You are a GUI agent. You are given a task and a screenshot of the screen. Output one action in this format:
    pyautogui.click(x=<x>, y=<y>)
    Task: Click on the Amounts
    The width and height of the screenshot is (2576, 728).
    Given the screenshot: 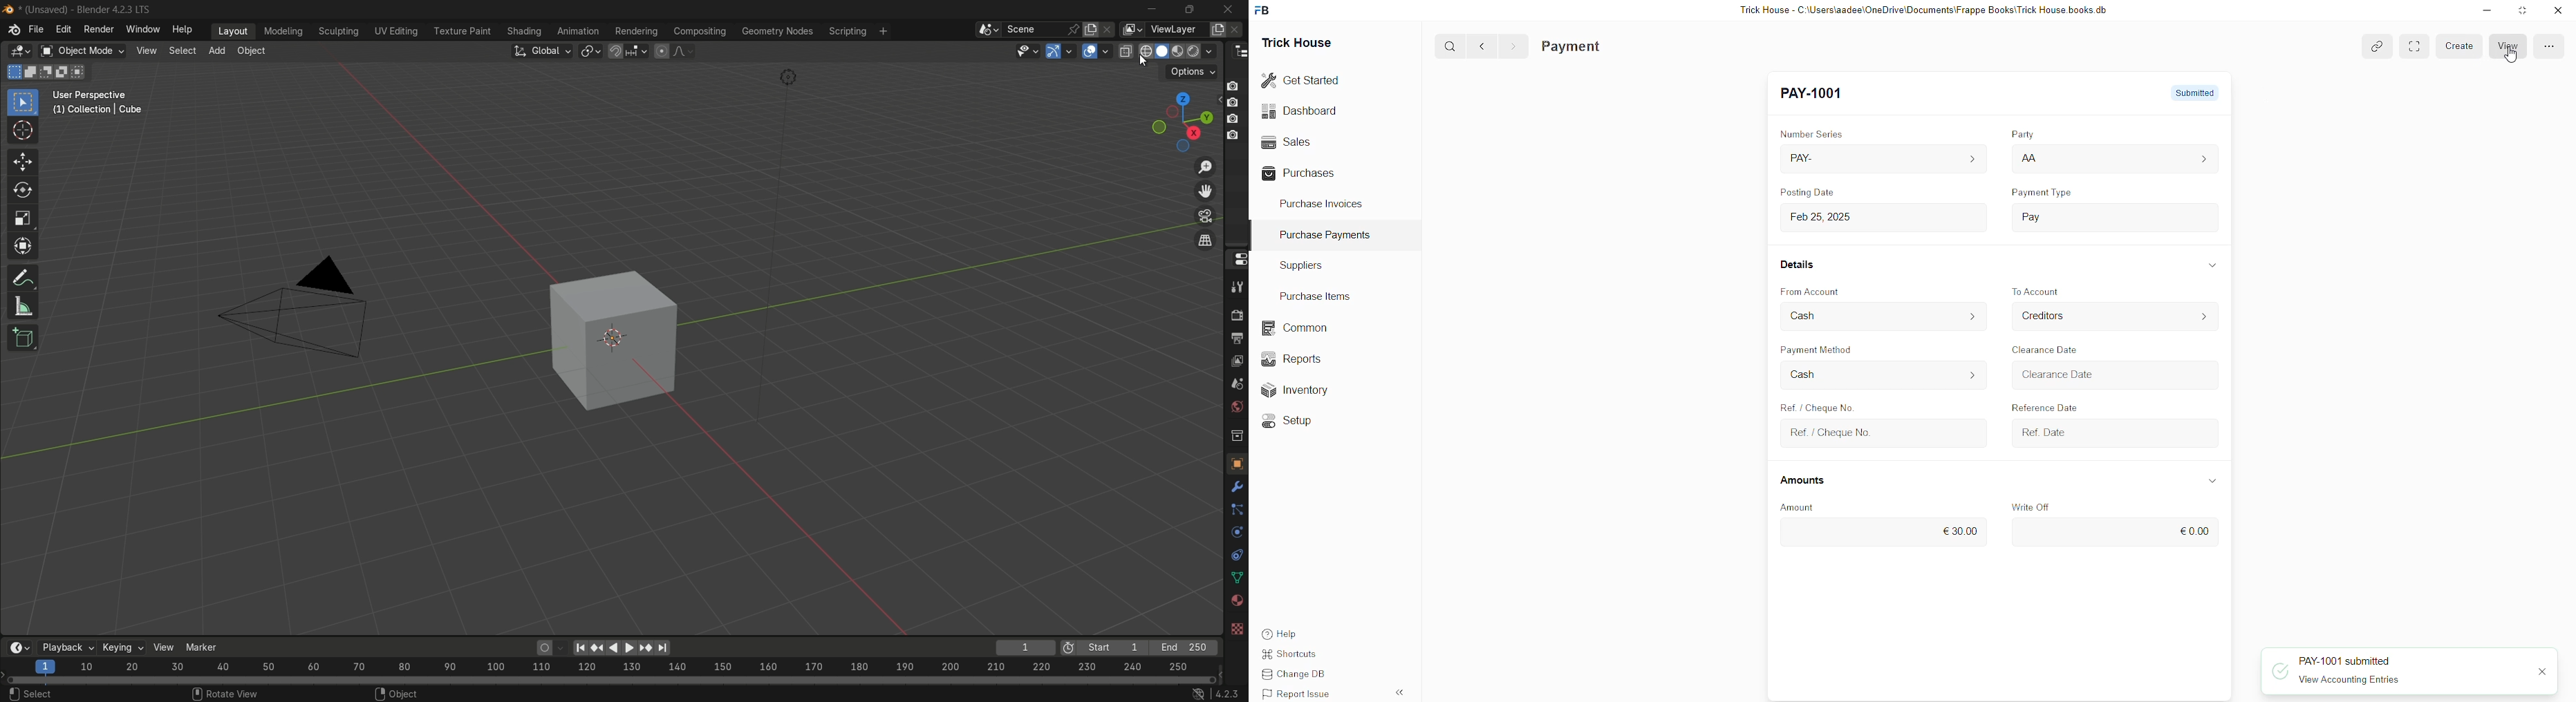 What is the action you would take?
    pyautogui.click(x=1811, y=481)
    